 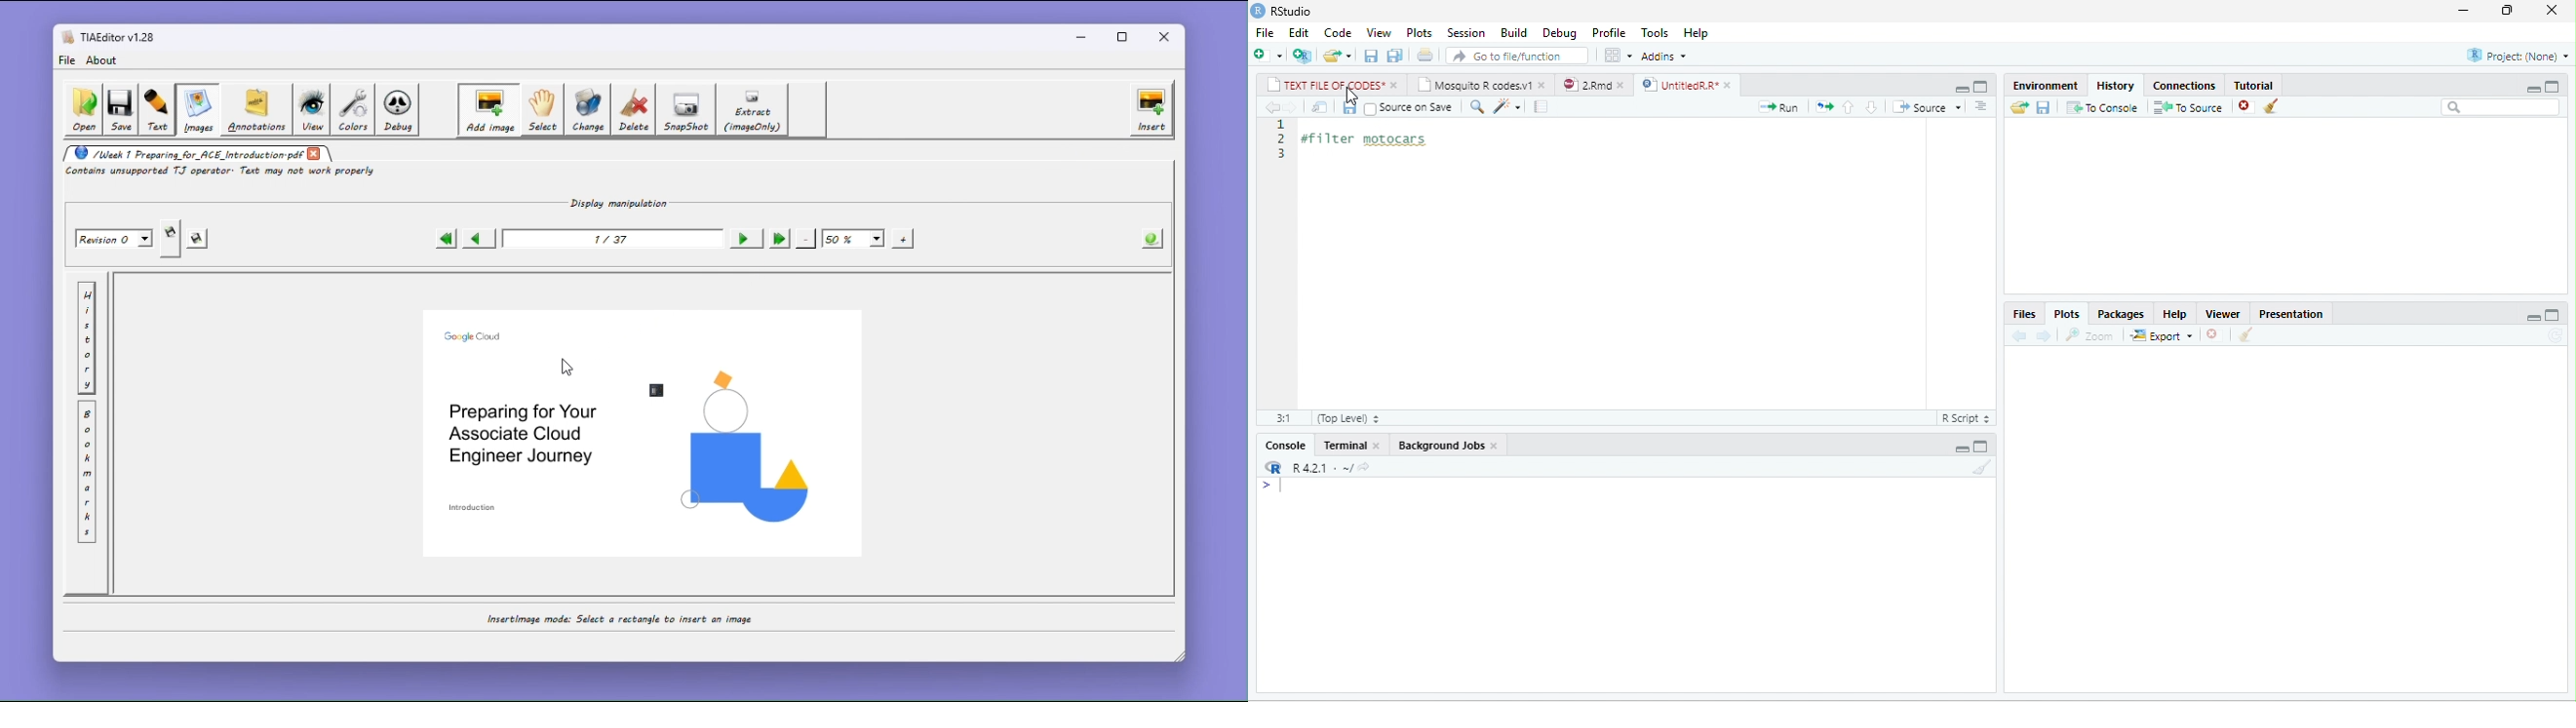 I want to click on forward, so click(x=1291, y=107).